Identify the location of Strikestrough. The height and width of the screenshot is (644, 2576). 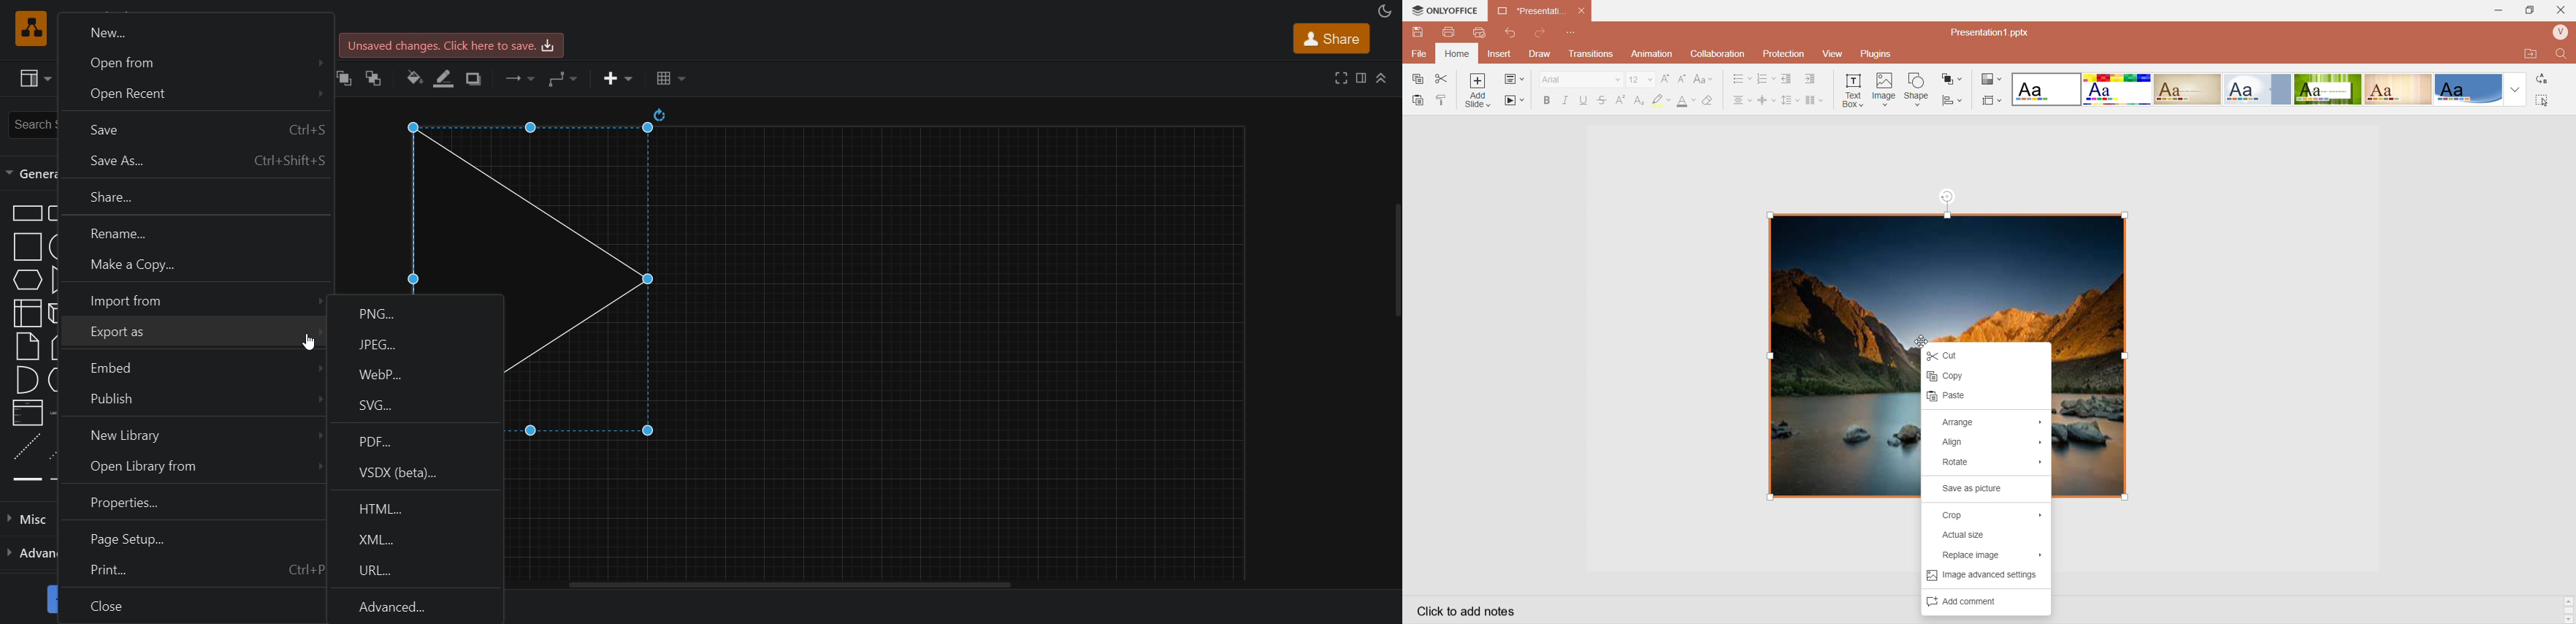
(1601, 100).